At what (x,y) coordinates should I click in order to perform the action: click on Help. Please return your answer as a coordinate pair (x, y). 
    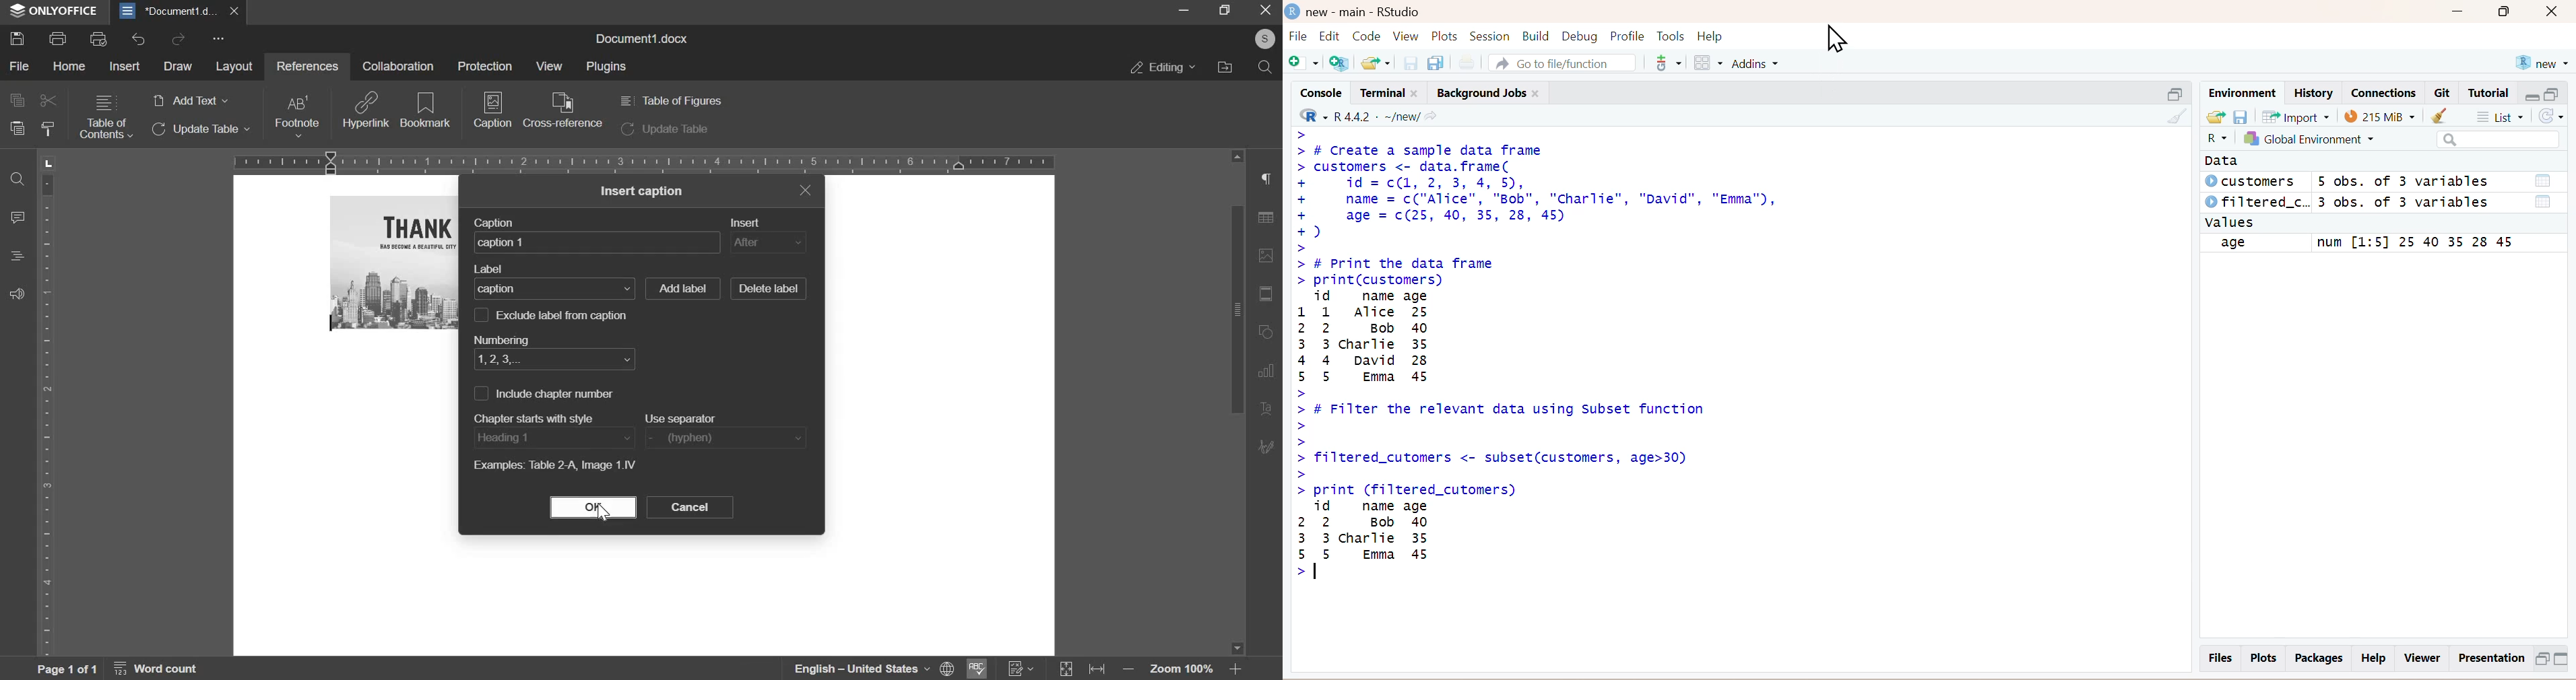
    Looking at the image, I should click on (2375, 658).